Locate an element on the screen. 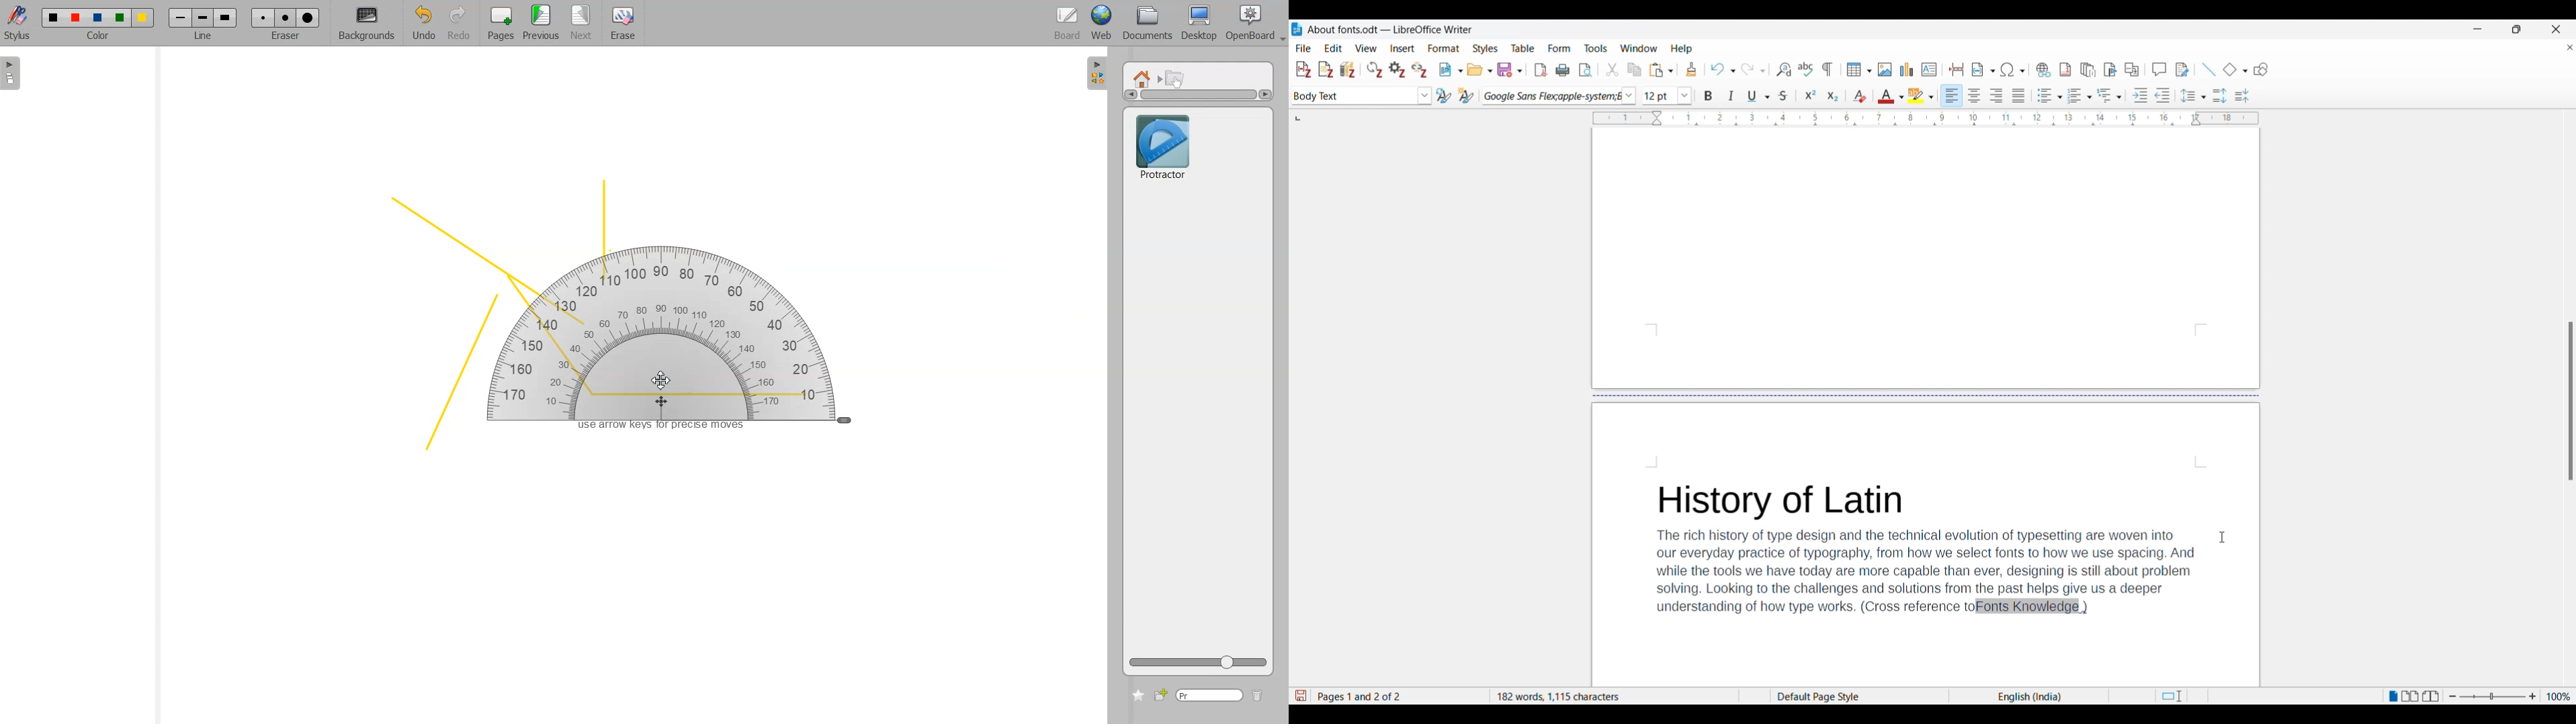 The width and height of the screenshot is (2576, 728). Clear direct formatting  is located at coordinates (1860, 95).